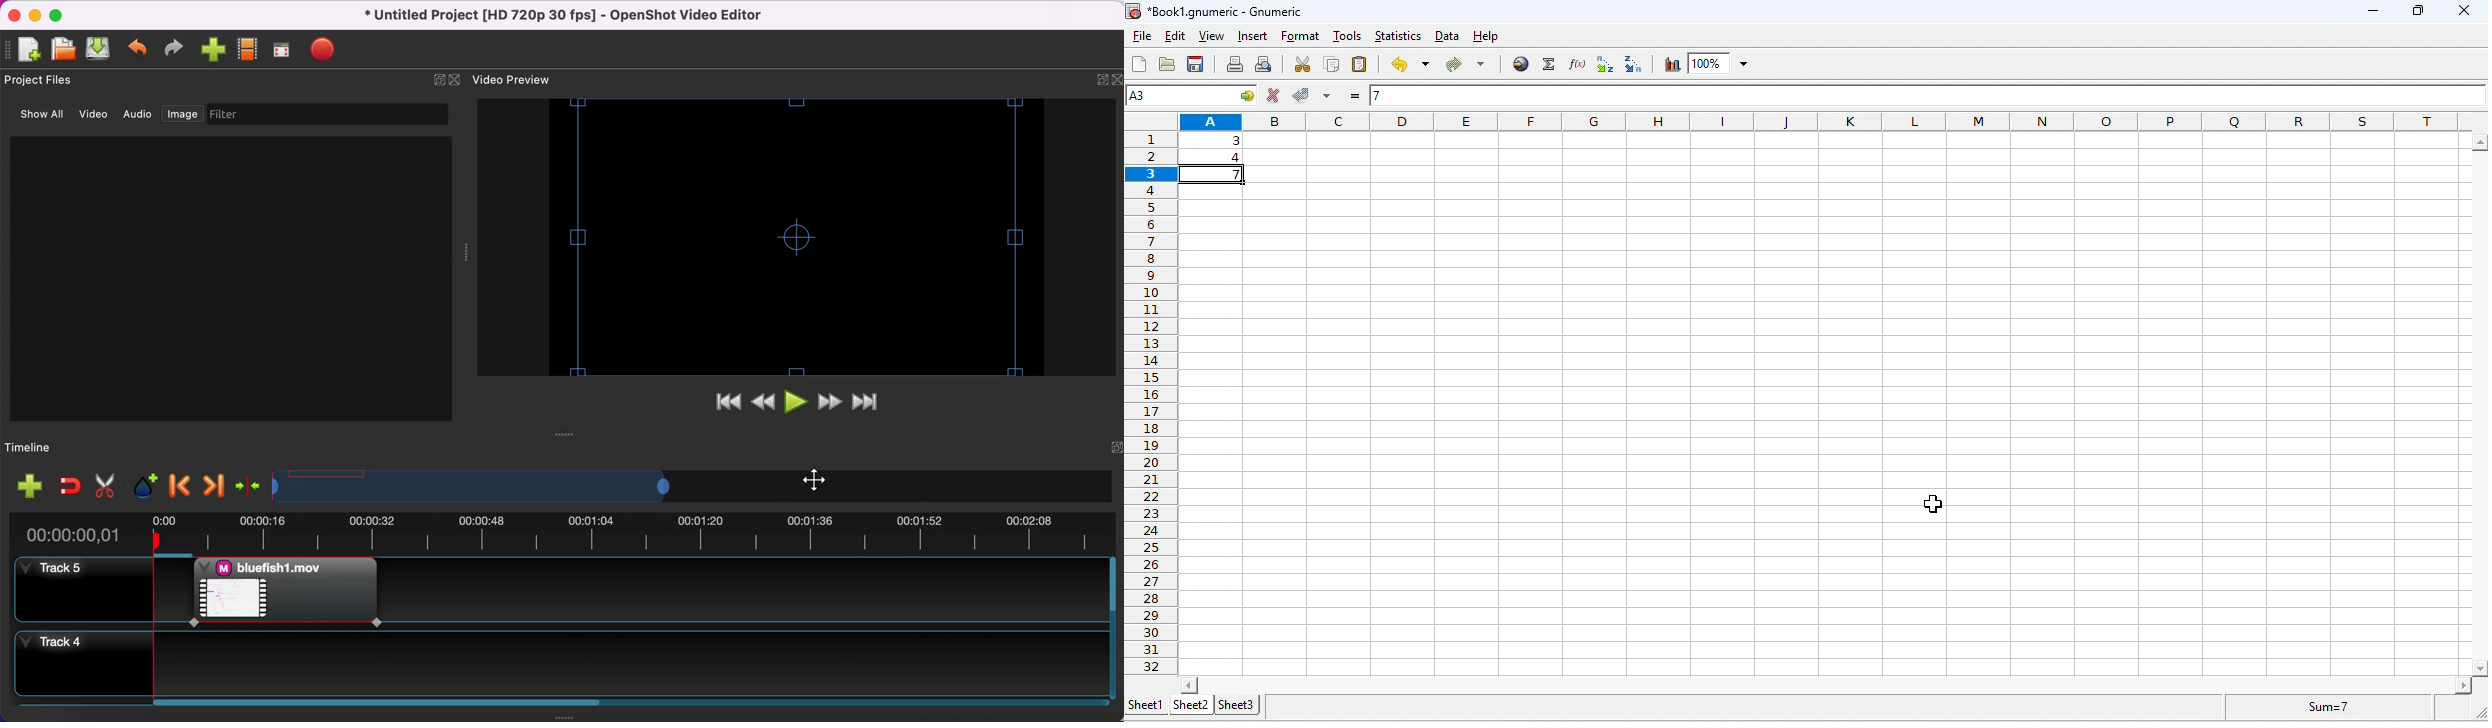 This screenshot has width=2492, height=728. What do you see at coordinates (326, 115) in the screenshot?
I see `filter` at bounding box center [326, 115].